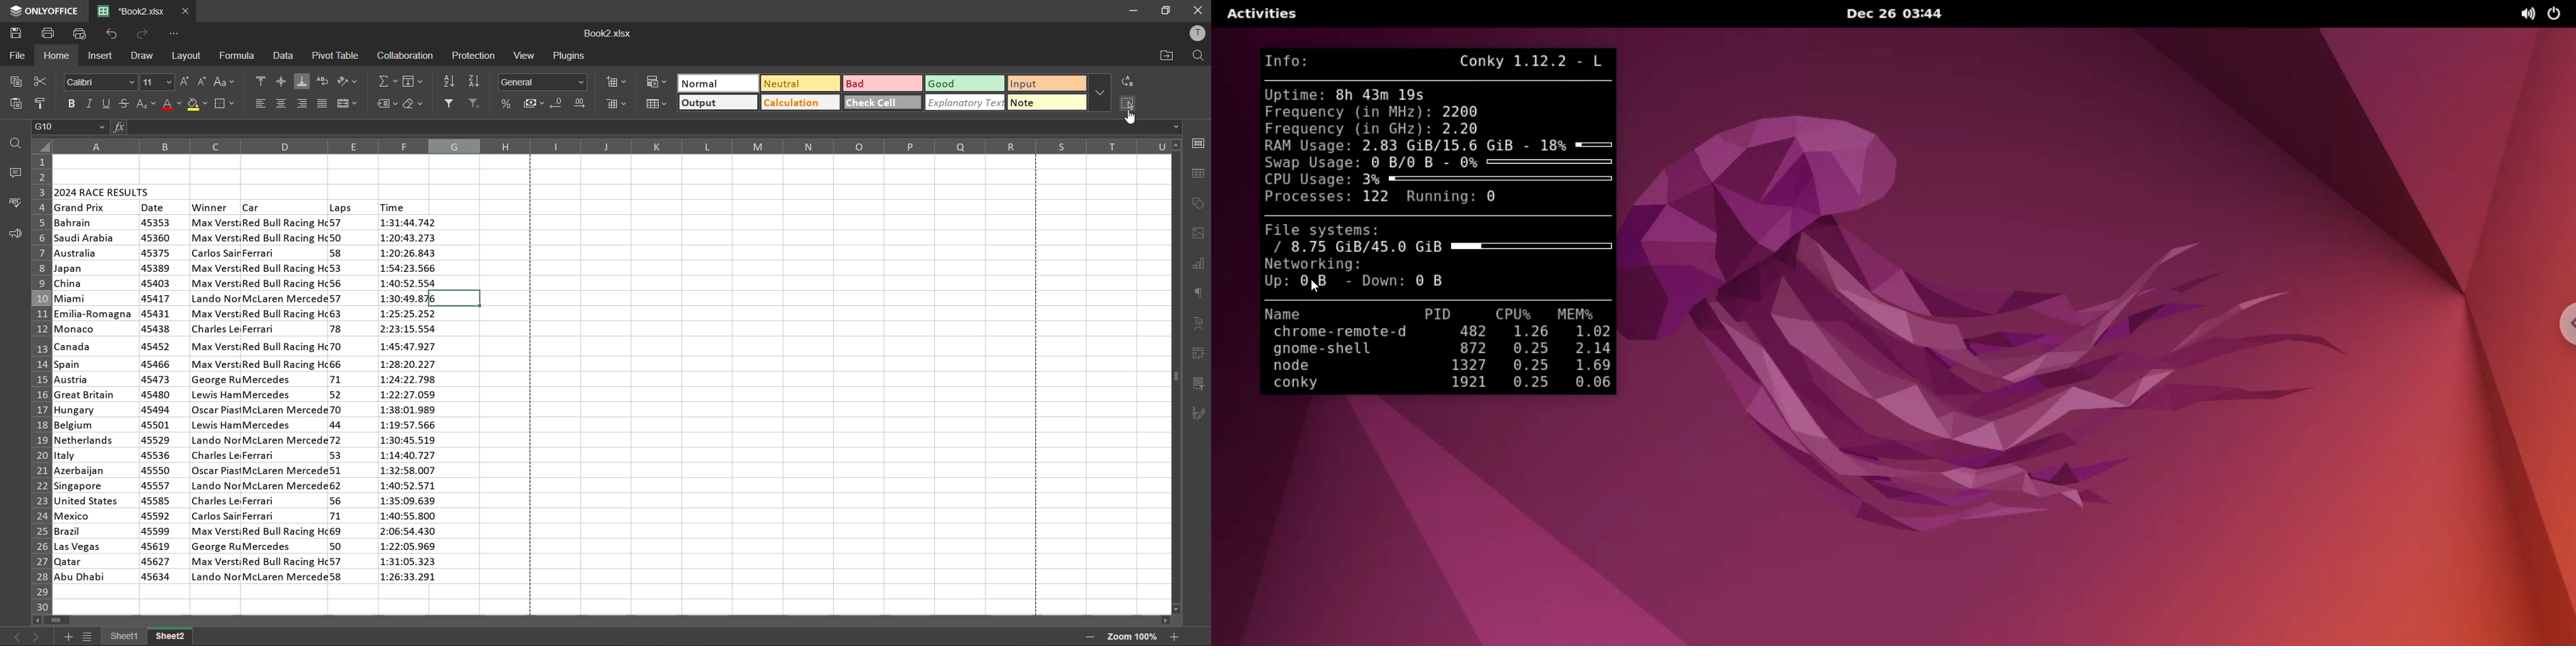  What do you see at coordinates (16, 174) in the screenshot?
I see `comments` at bounding box center [16, 174].